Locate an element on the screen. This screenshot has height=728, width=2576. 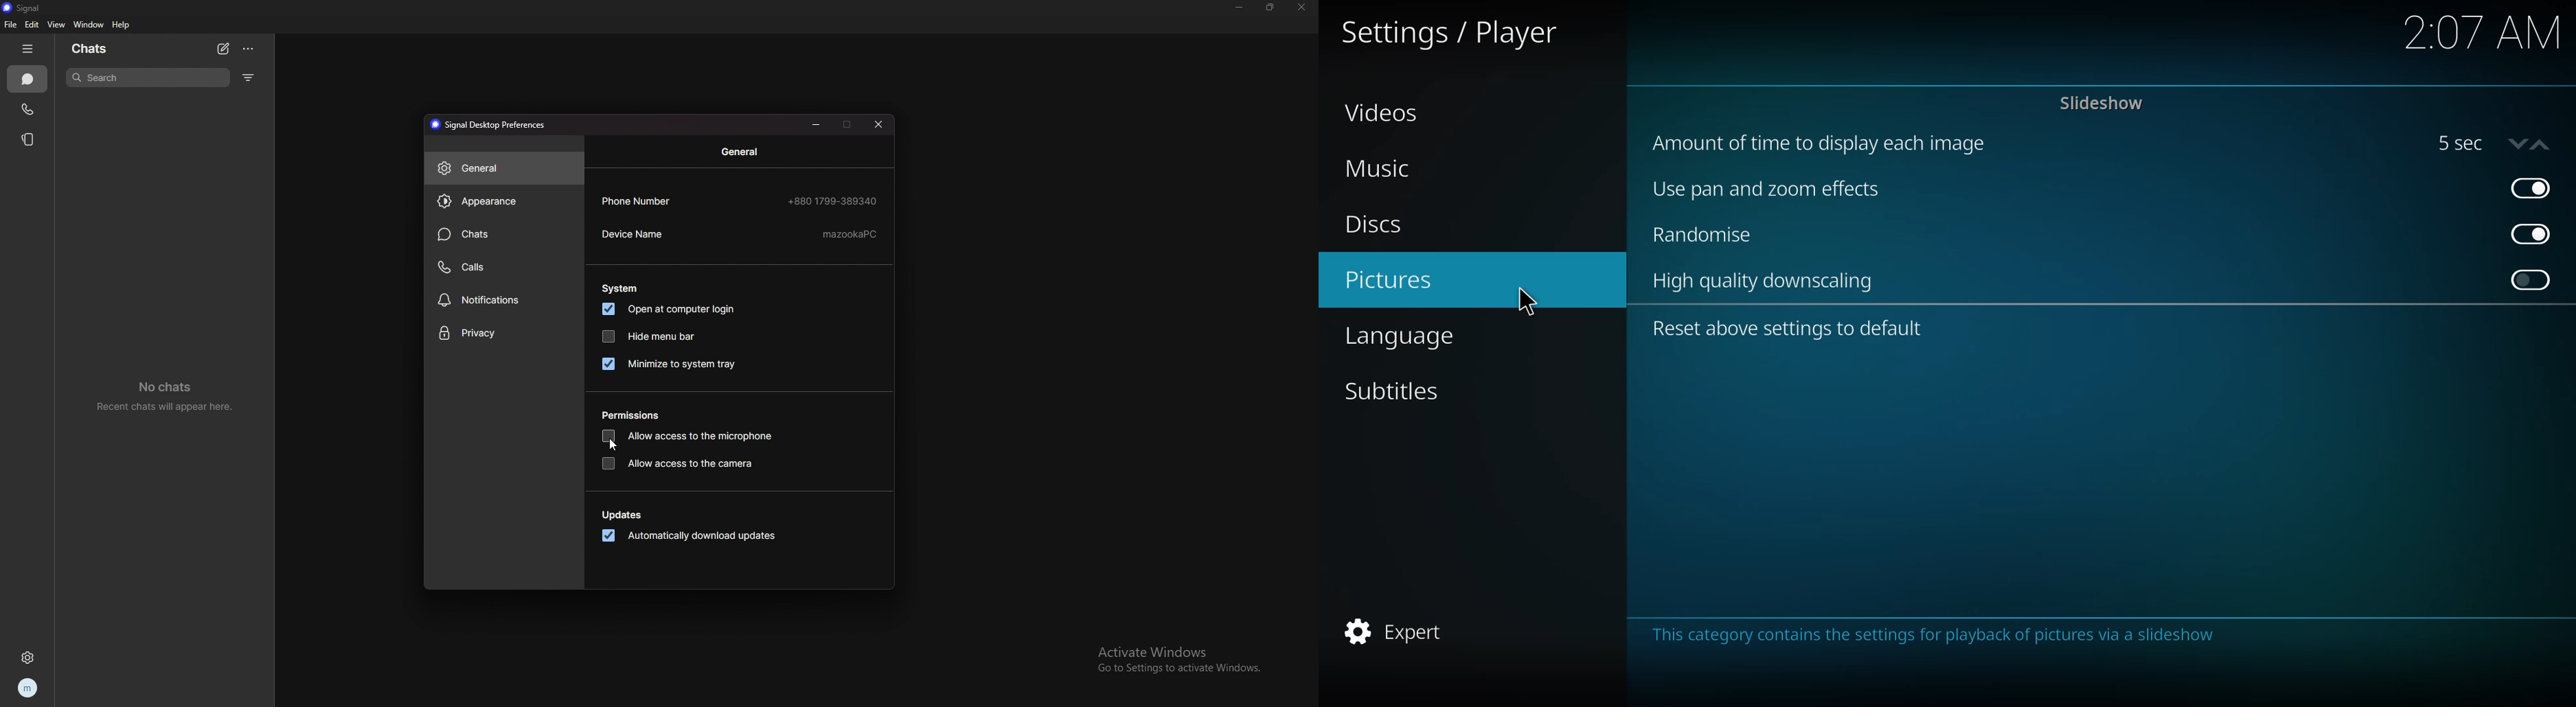
general is located at coordinates (745, 151).